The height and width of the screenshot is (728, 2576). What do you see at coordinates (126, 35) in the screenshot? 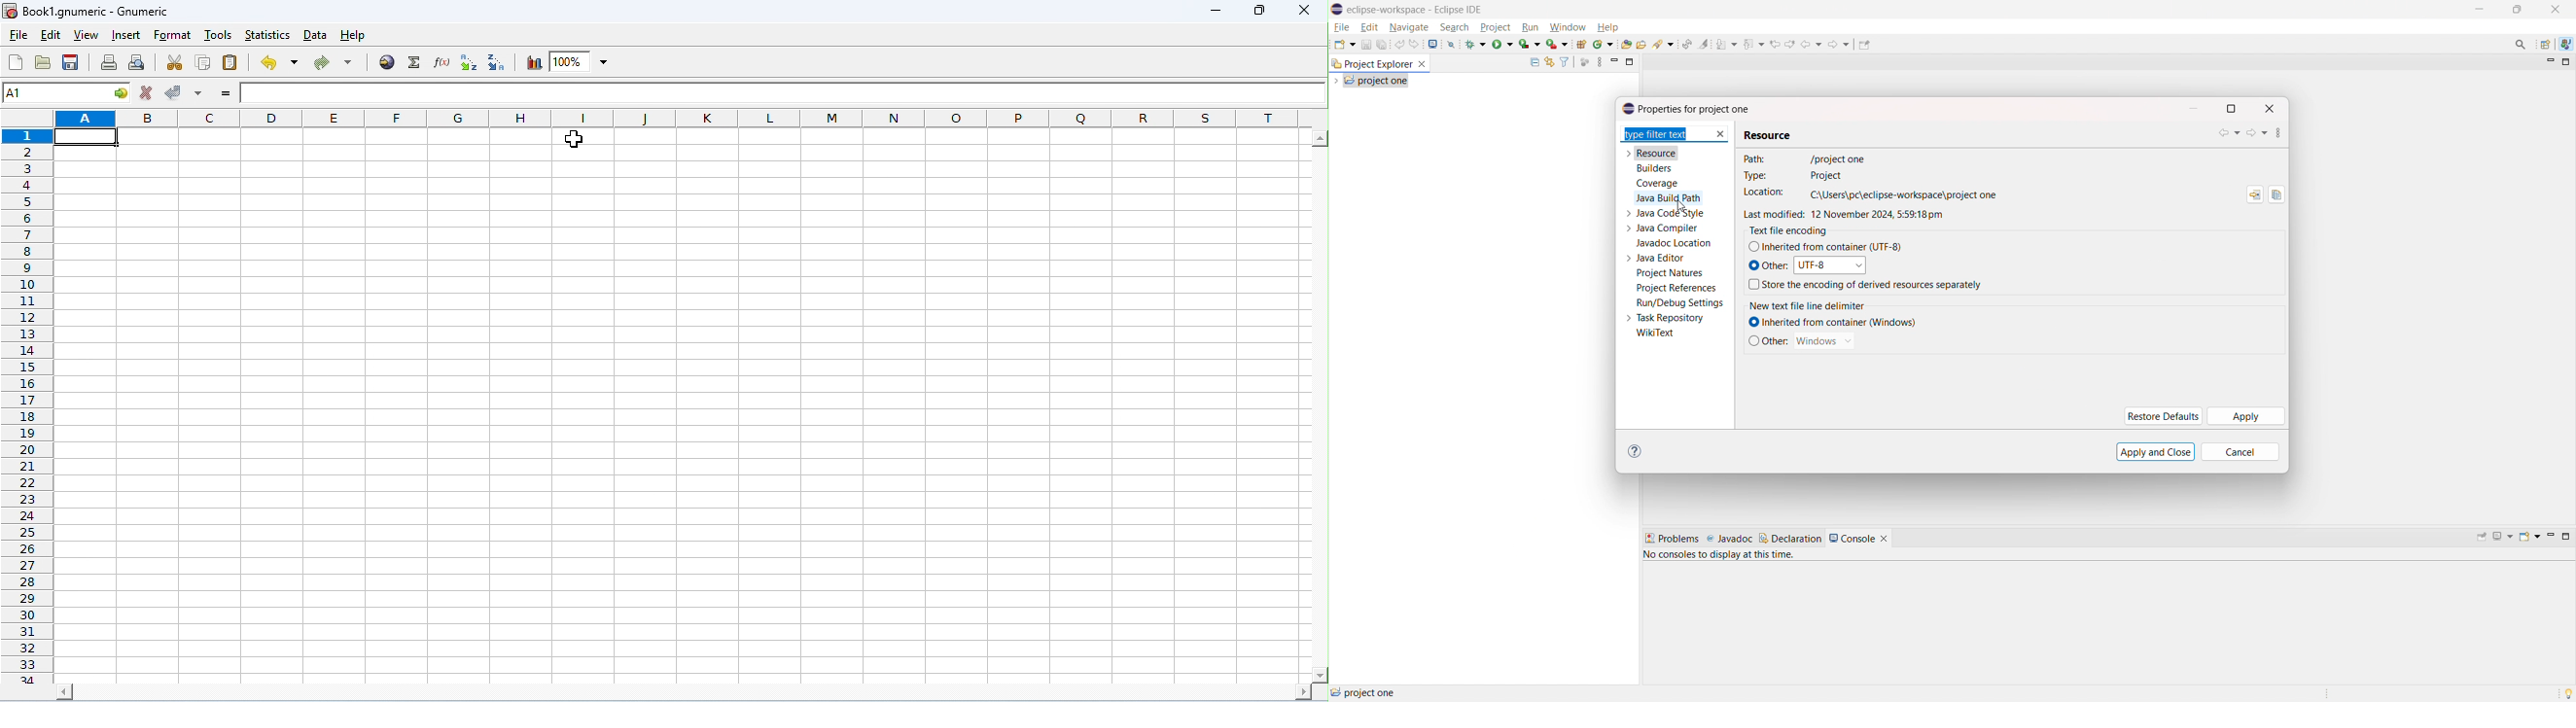
I see `insert` at bounding box center [126, 35].